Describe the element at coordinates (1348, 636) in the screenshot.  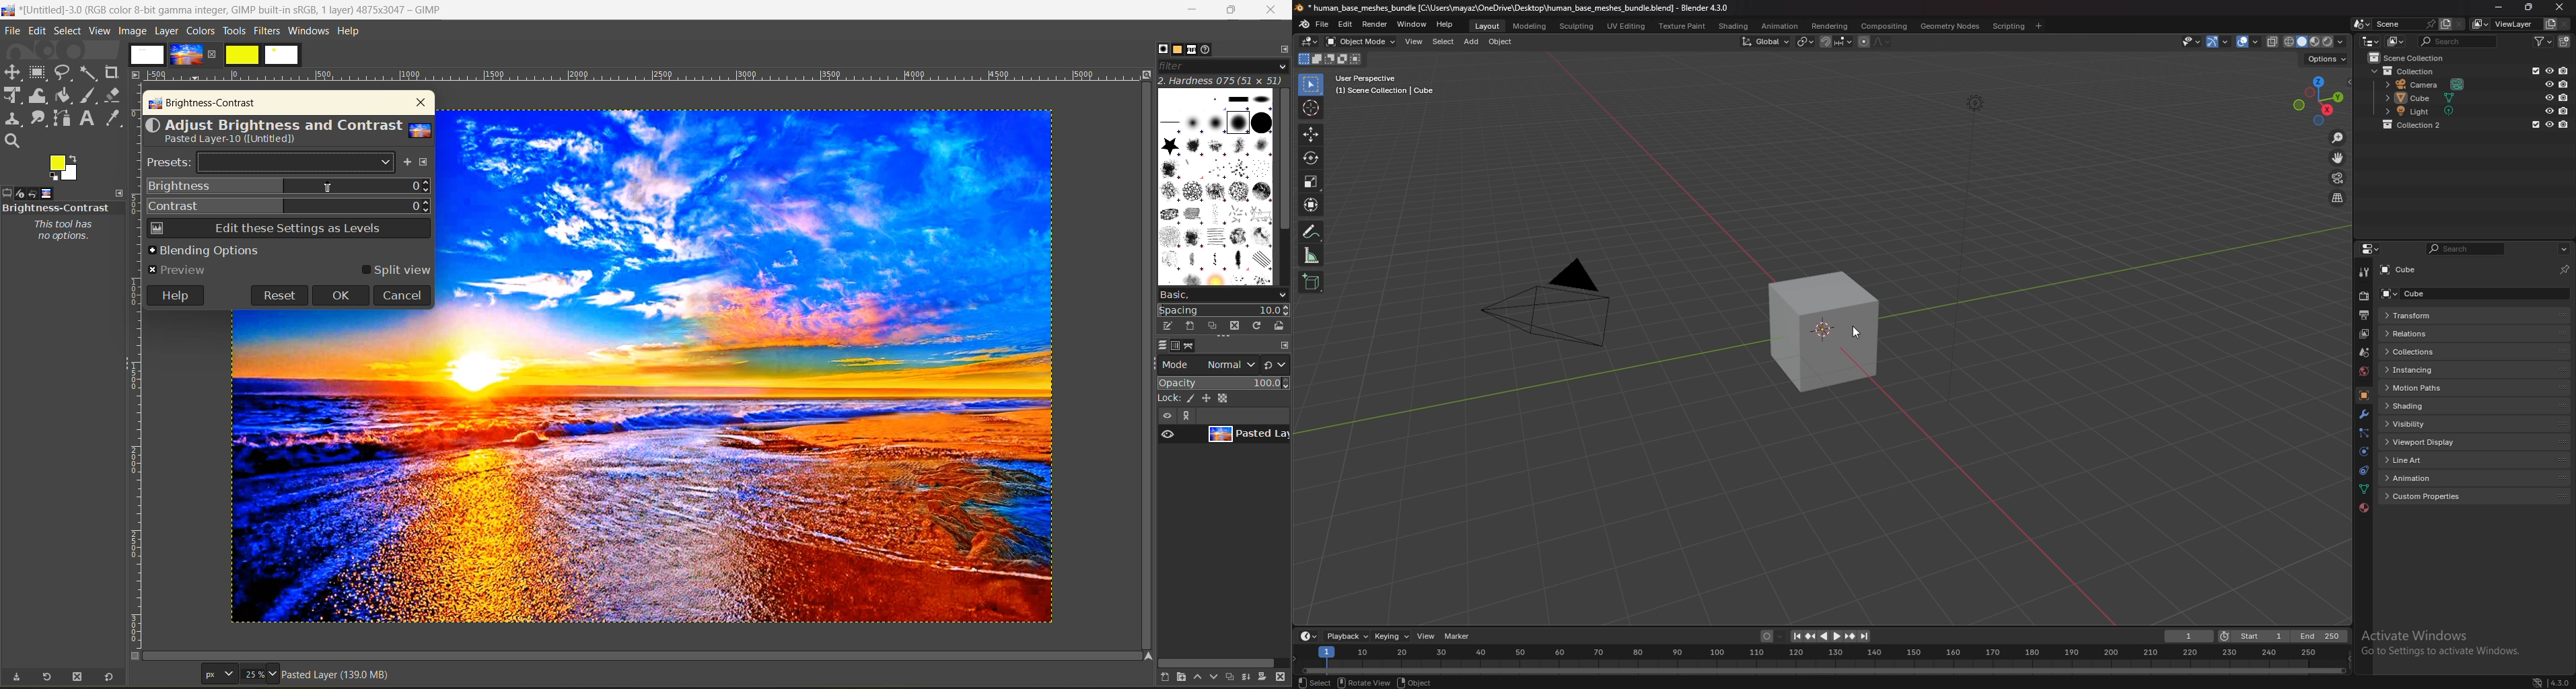
I see `playback` at that location.